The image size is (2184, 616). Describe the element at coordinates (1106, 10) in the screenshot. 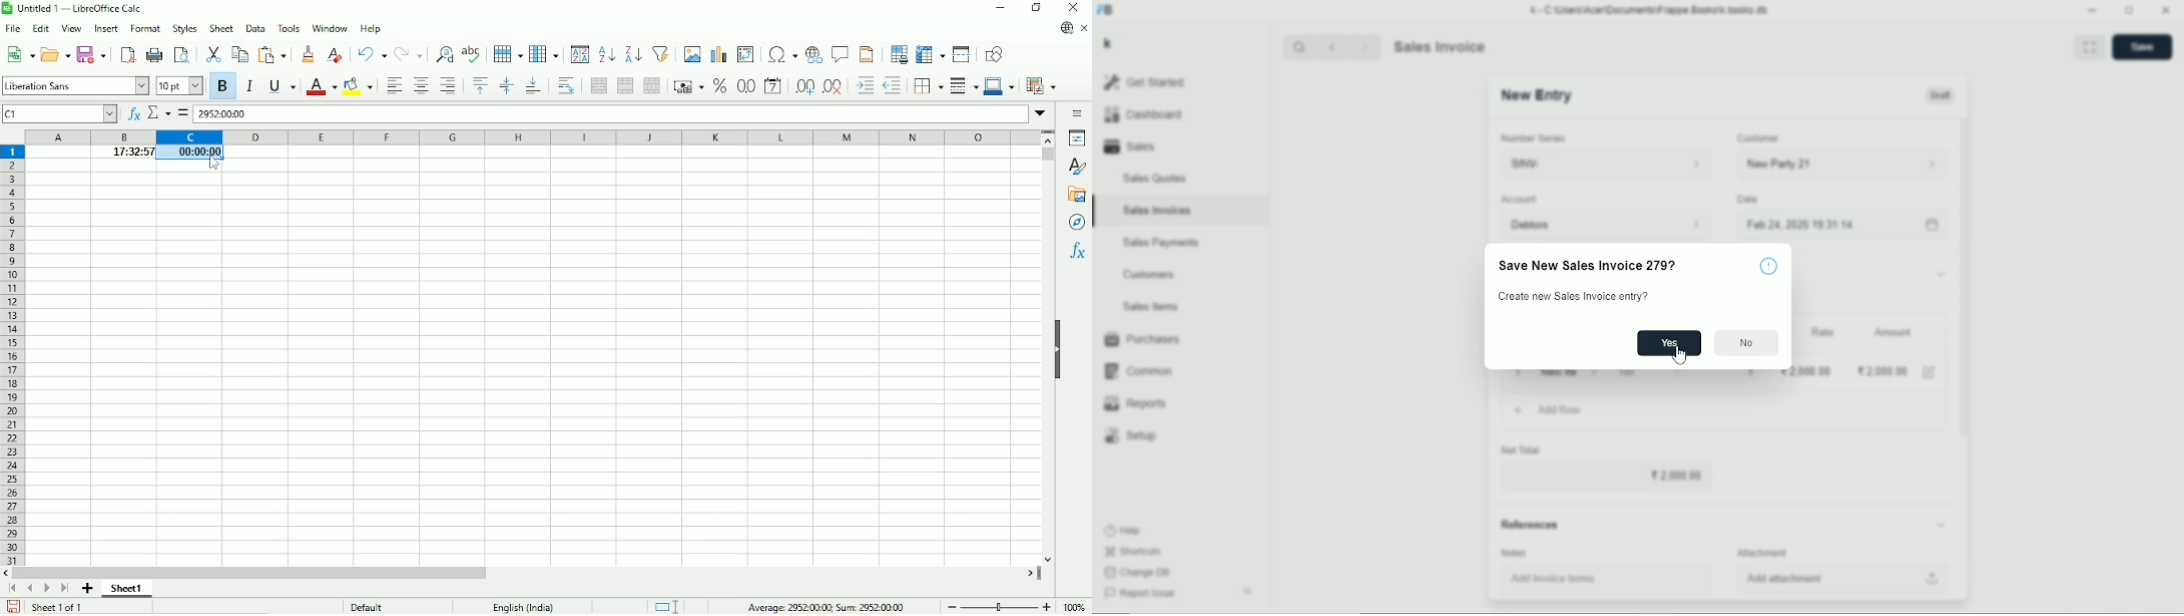

I see `FB` at that location.